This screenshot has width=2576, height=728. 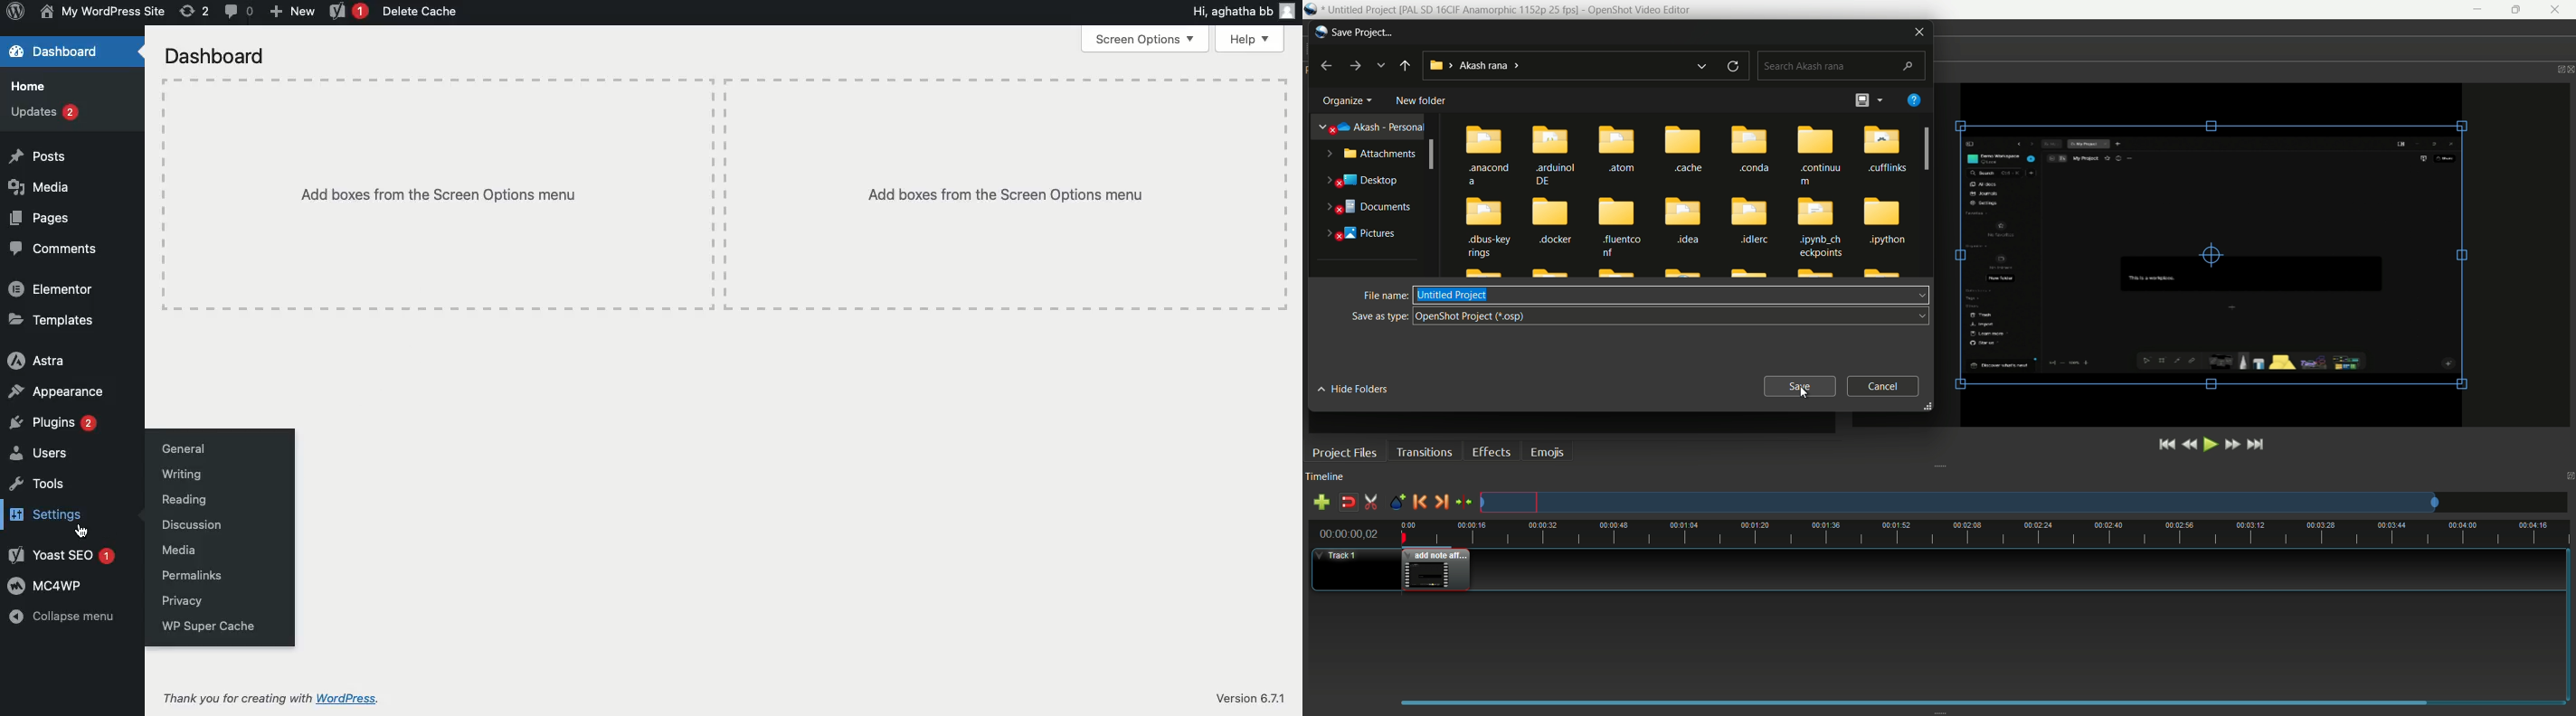 I want to click on track-1, so click(x=1341, y=554).